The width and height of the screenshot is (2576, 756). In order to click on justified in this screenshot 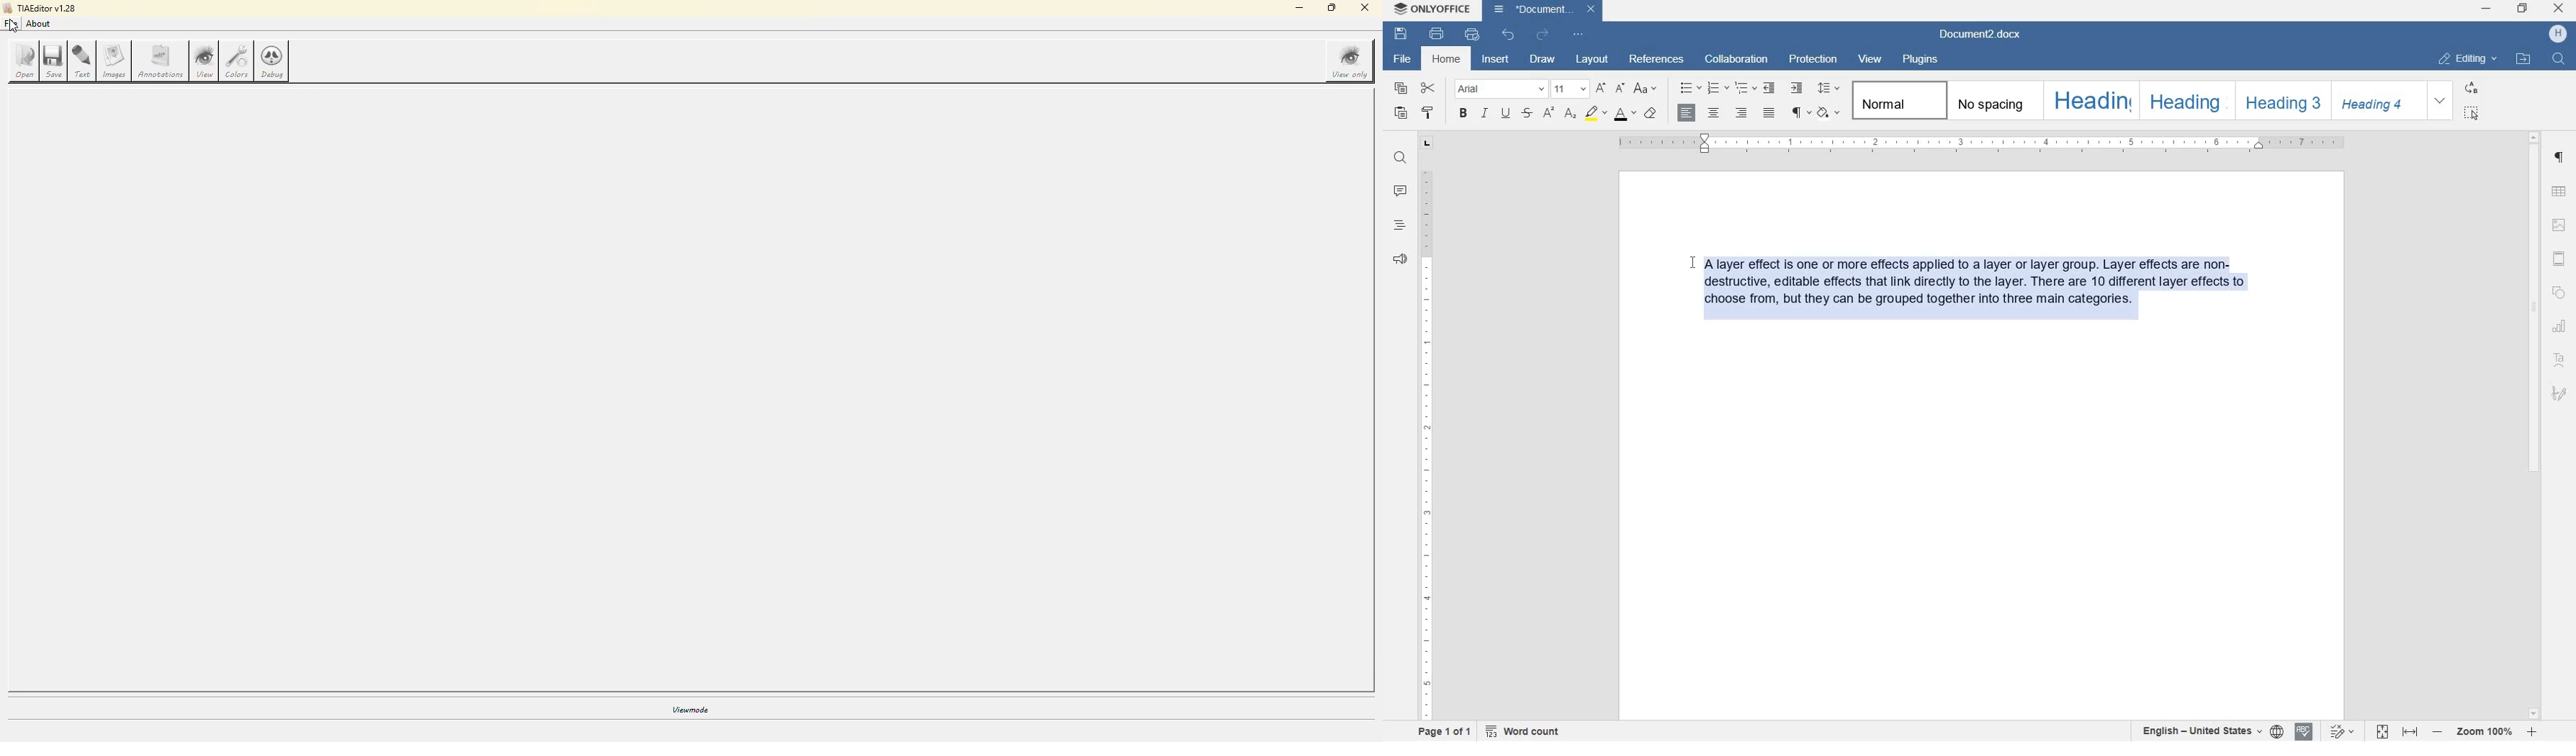, I will do `click(1771, 113)`.